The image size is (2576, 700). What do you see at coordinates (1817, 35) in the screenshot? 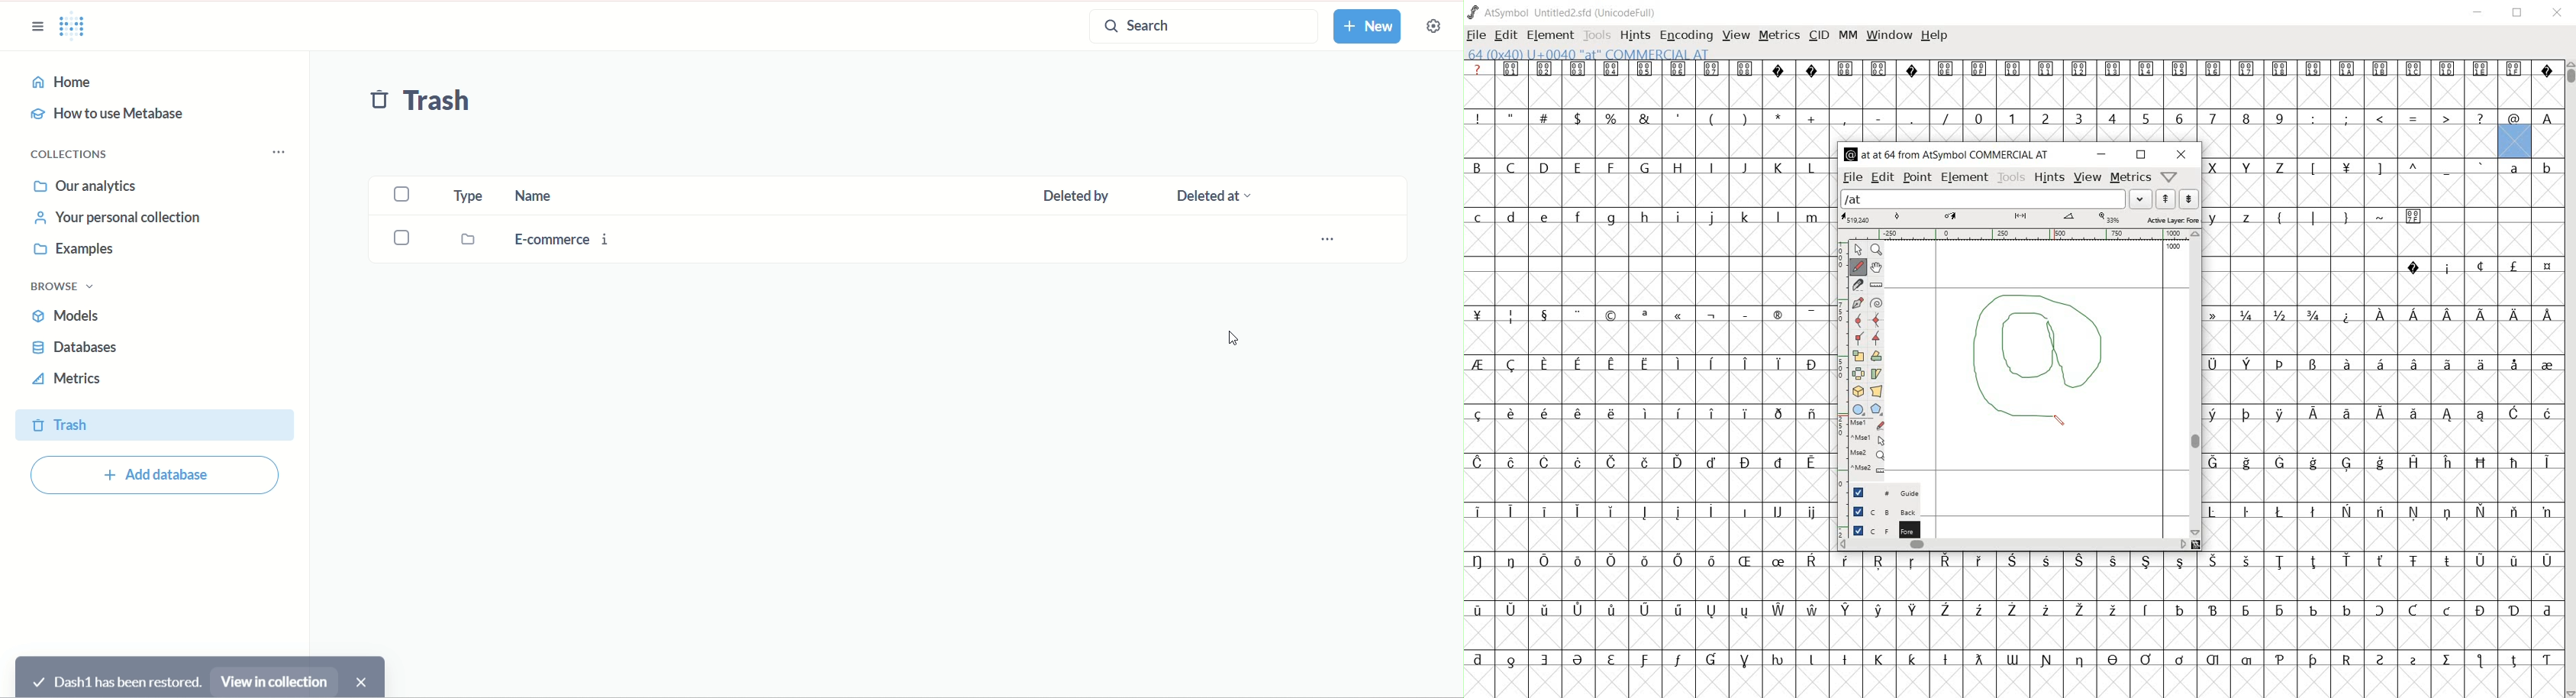
I see `CID` at bounding box center [1817, 35].